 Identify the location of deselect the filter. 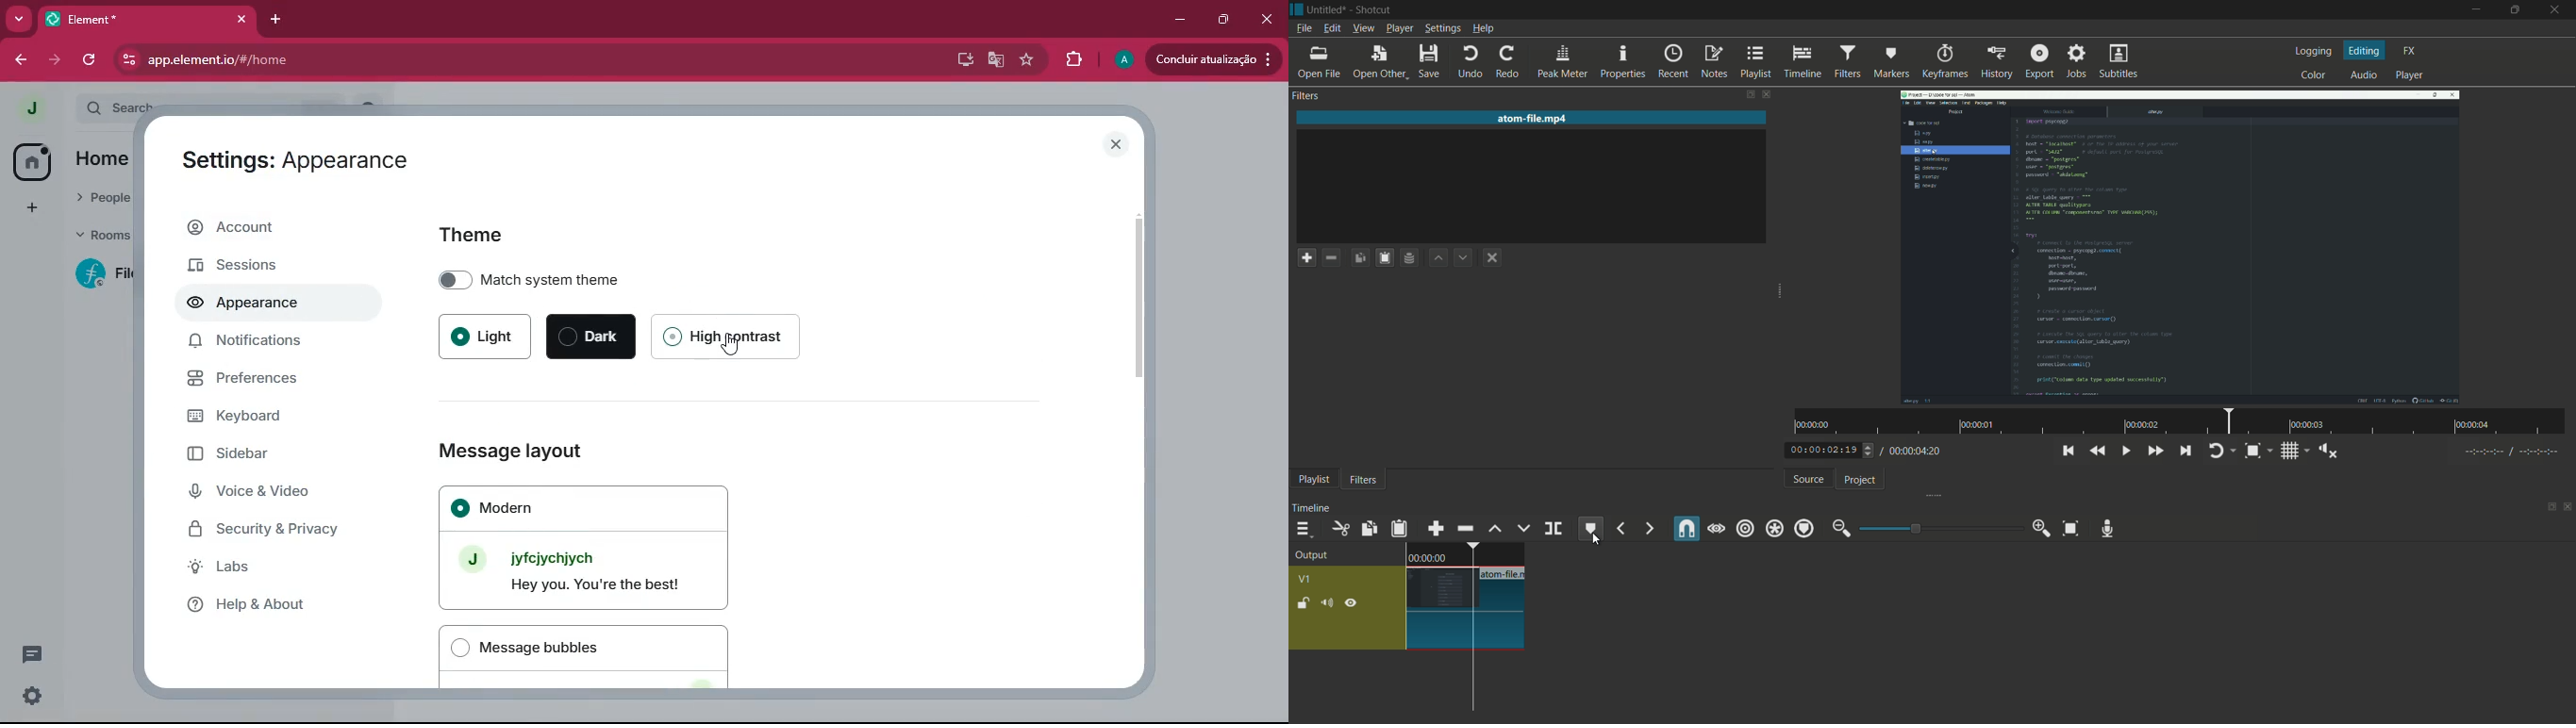
(1492, 257).